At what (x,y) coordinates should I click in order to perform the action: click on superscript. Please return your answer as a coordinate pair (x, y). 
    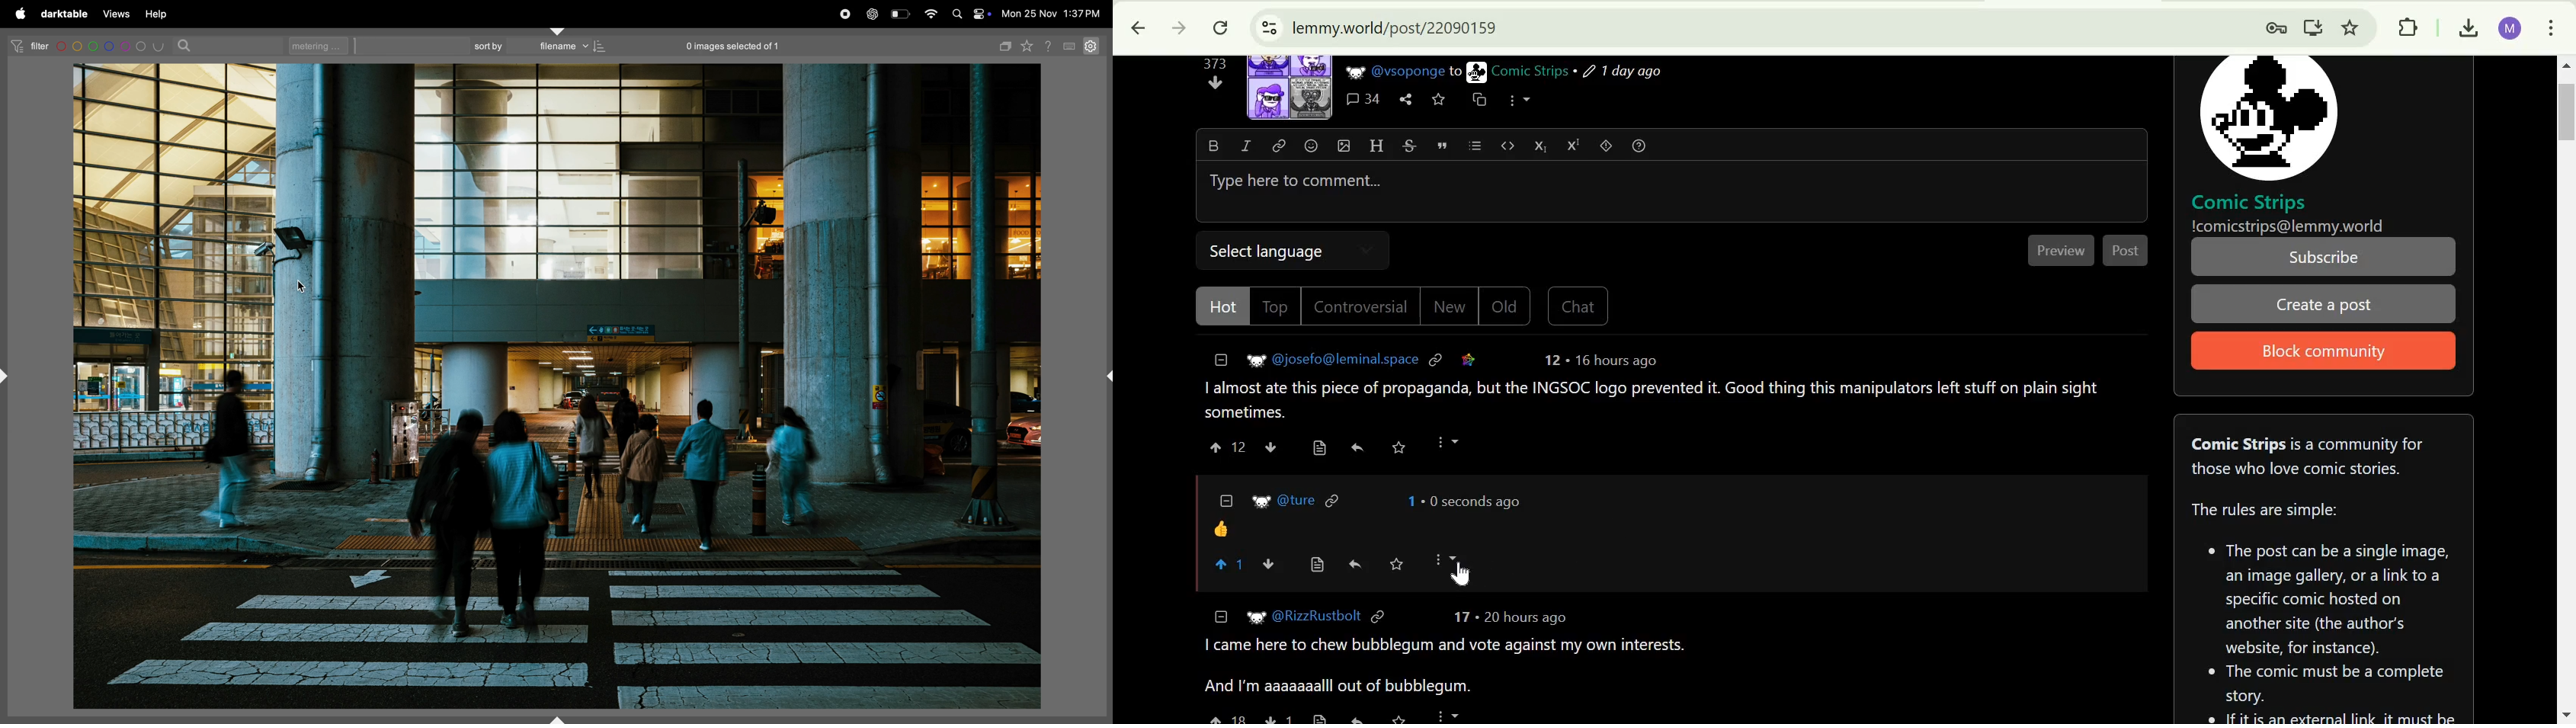
    Looking at the image, I should click on (1574, 146).